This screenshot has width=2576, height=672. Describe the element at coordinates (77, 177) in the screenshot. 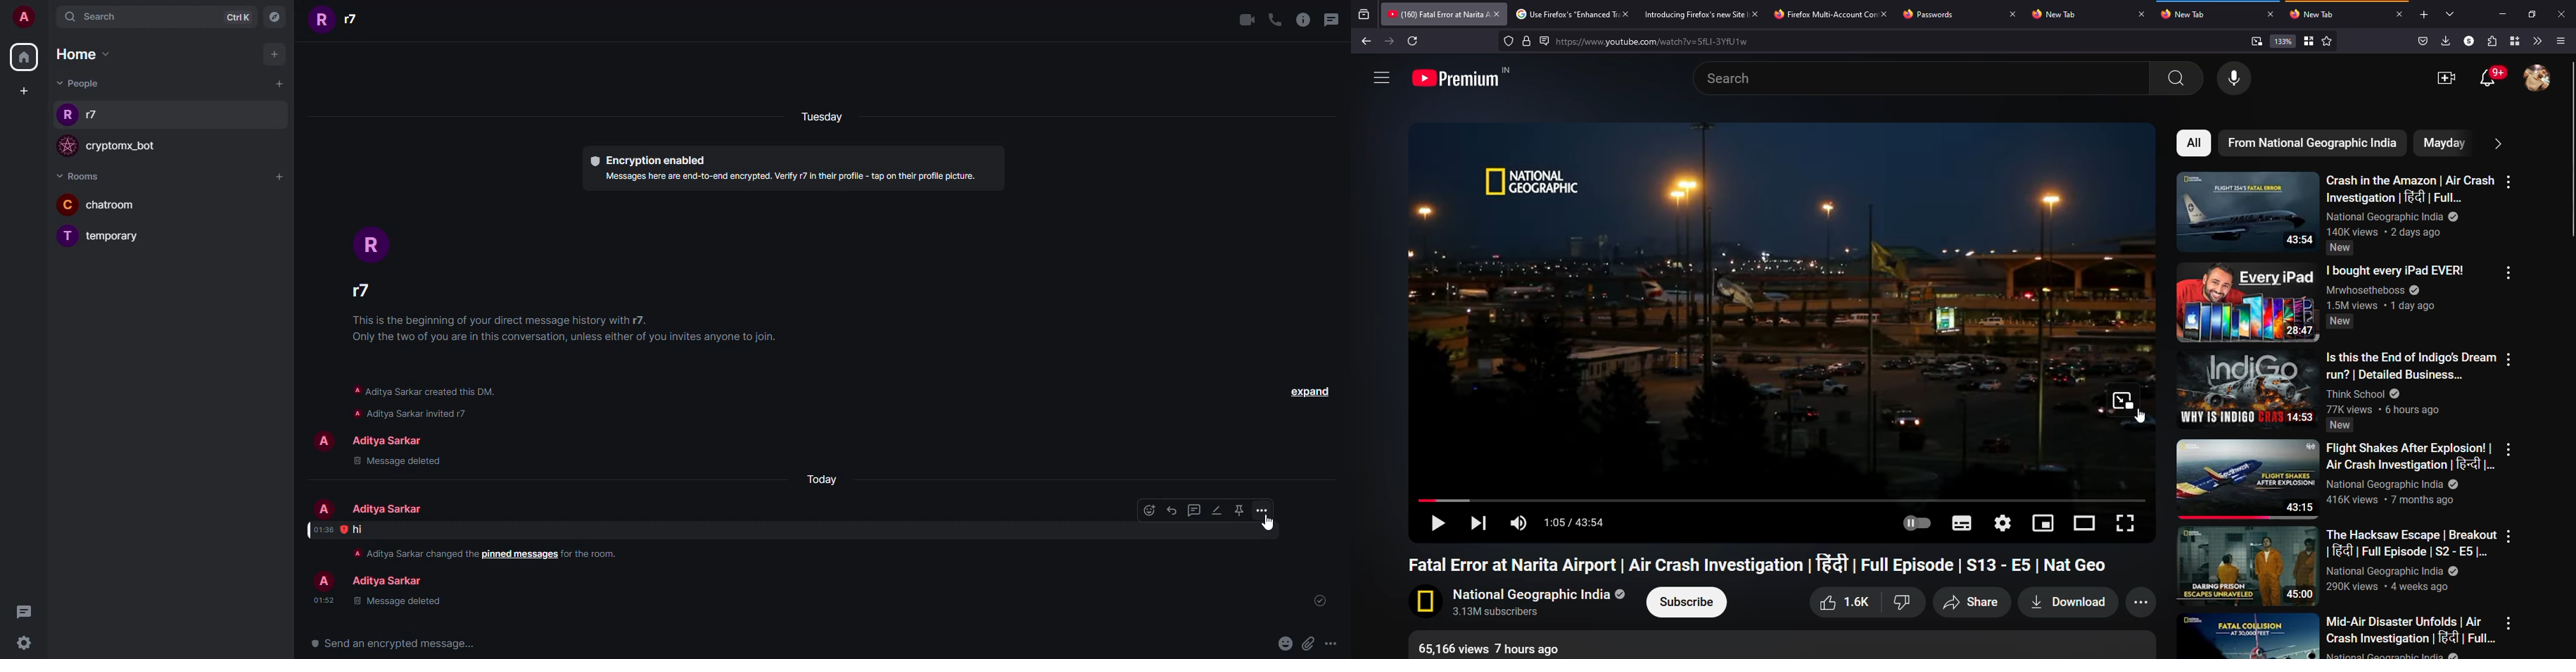

I see `rooms` at that location.